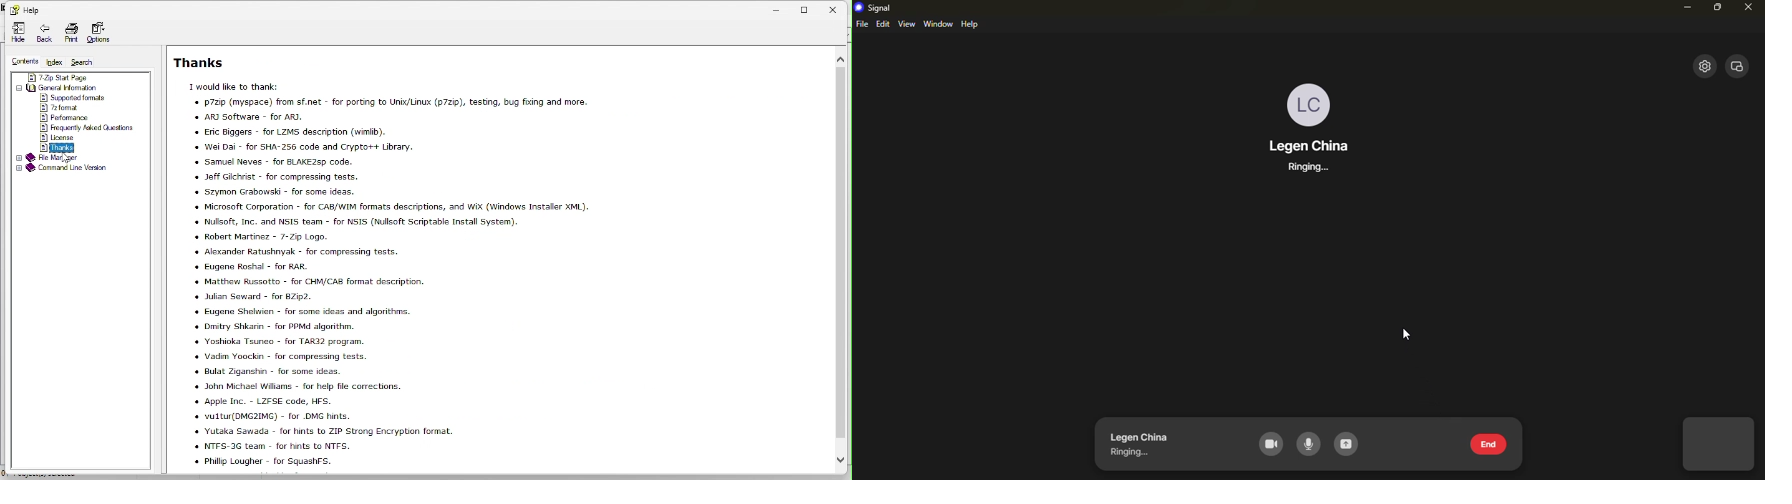 Image resolution: width=1792 pixels, height=504 pixels. I want to click on end, so click(1486, 443).